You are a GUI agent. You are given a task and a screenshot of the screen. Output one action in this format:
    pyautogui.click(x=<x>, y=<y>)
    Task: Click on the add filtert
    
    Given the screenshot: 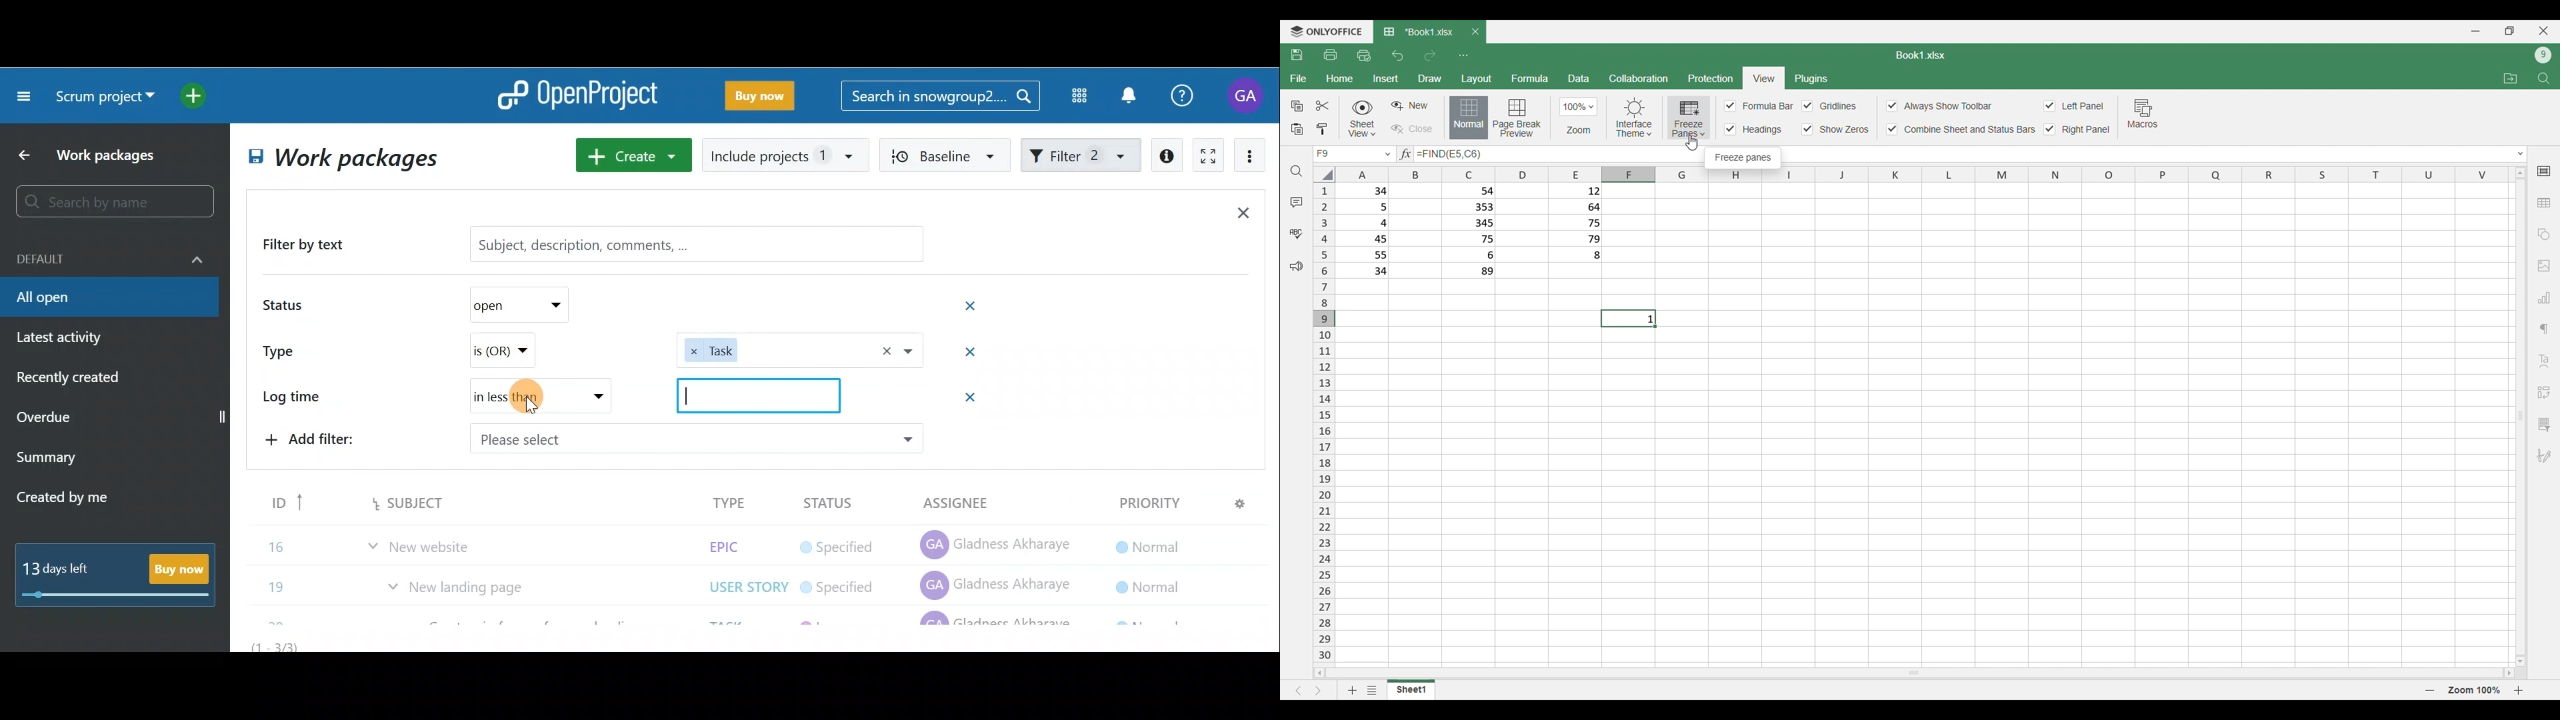 What is the action you would take?
    pyautogui.click(x=330, y=437)
    